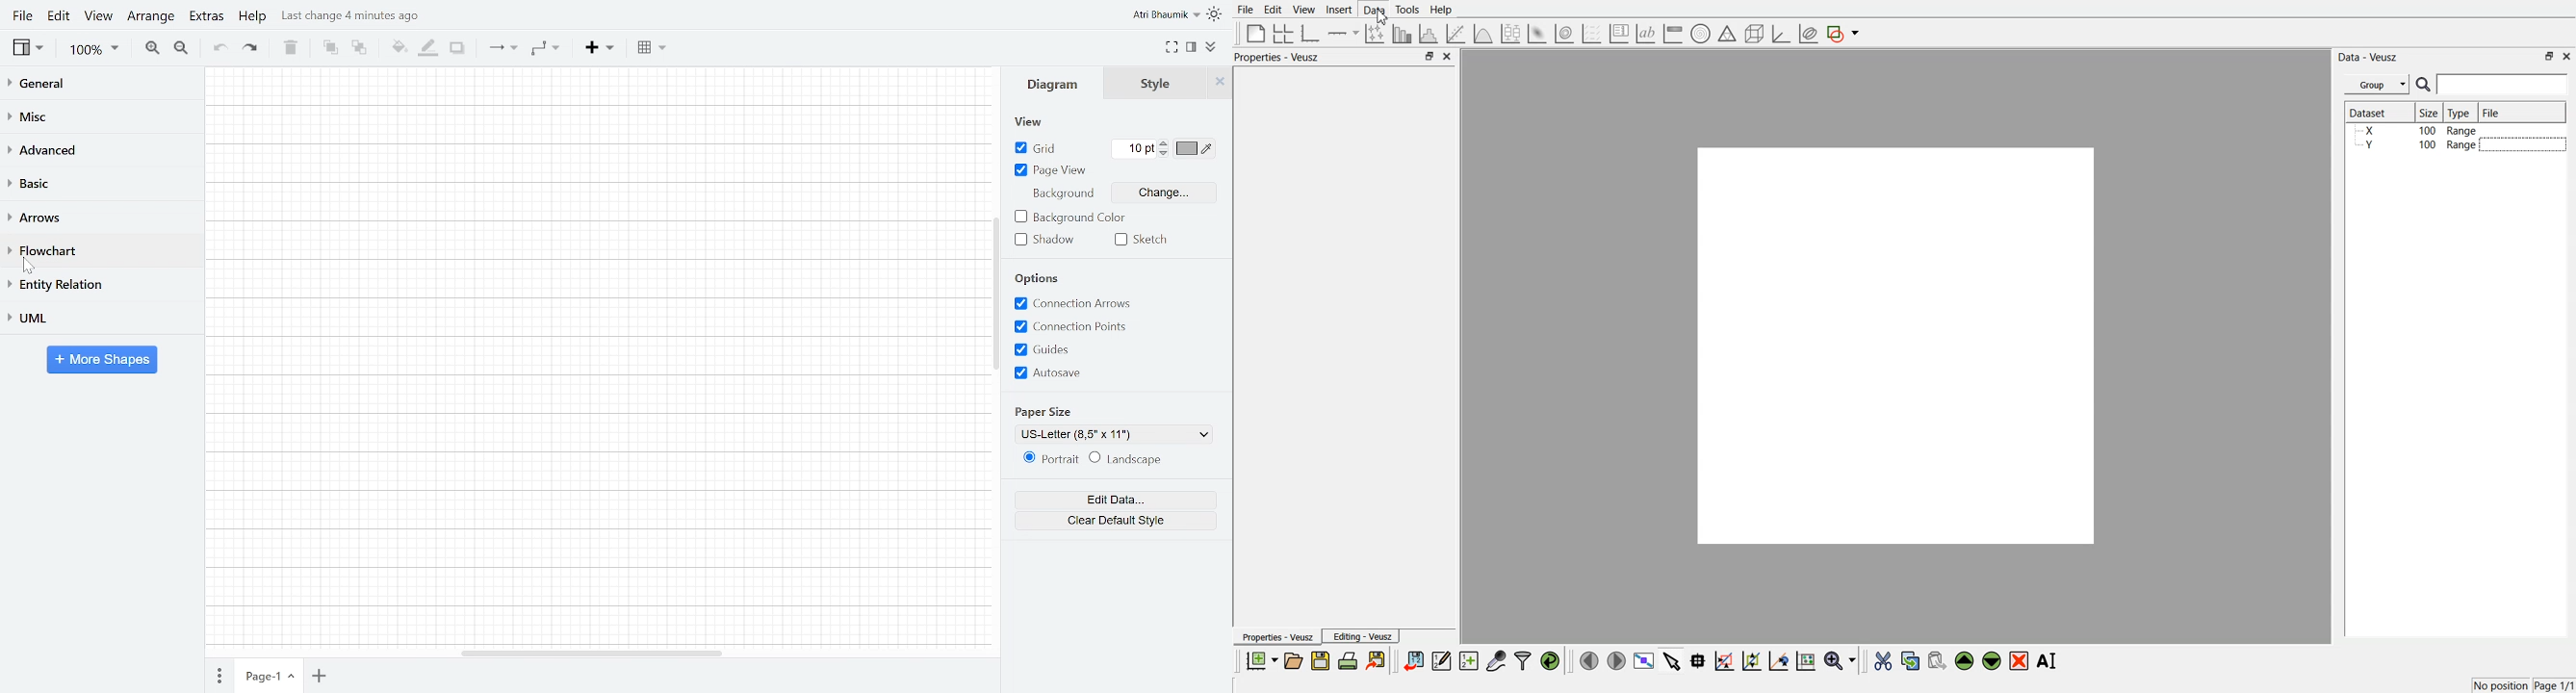 This screenshot has width=2576, height=700. I want to click on Current grid pt, so click(1134, 149).